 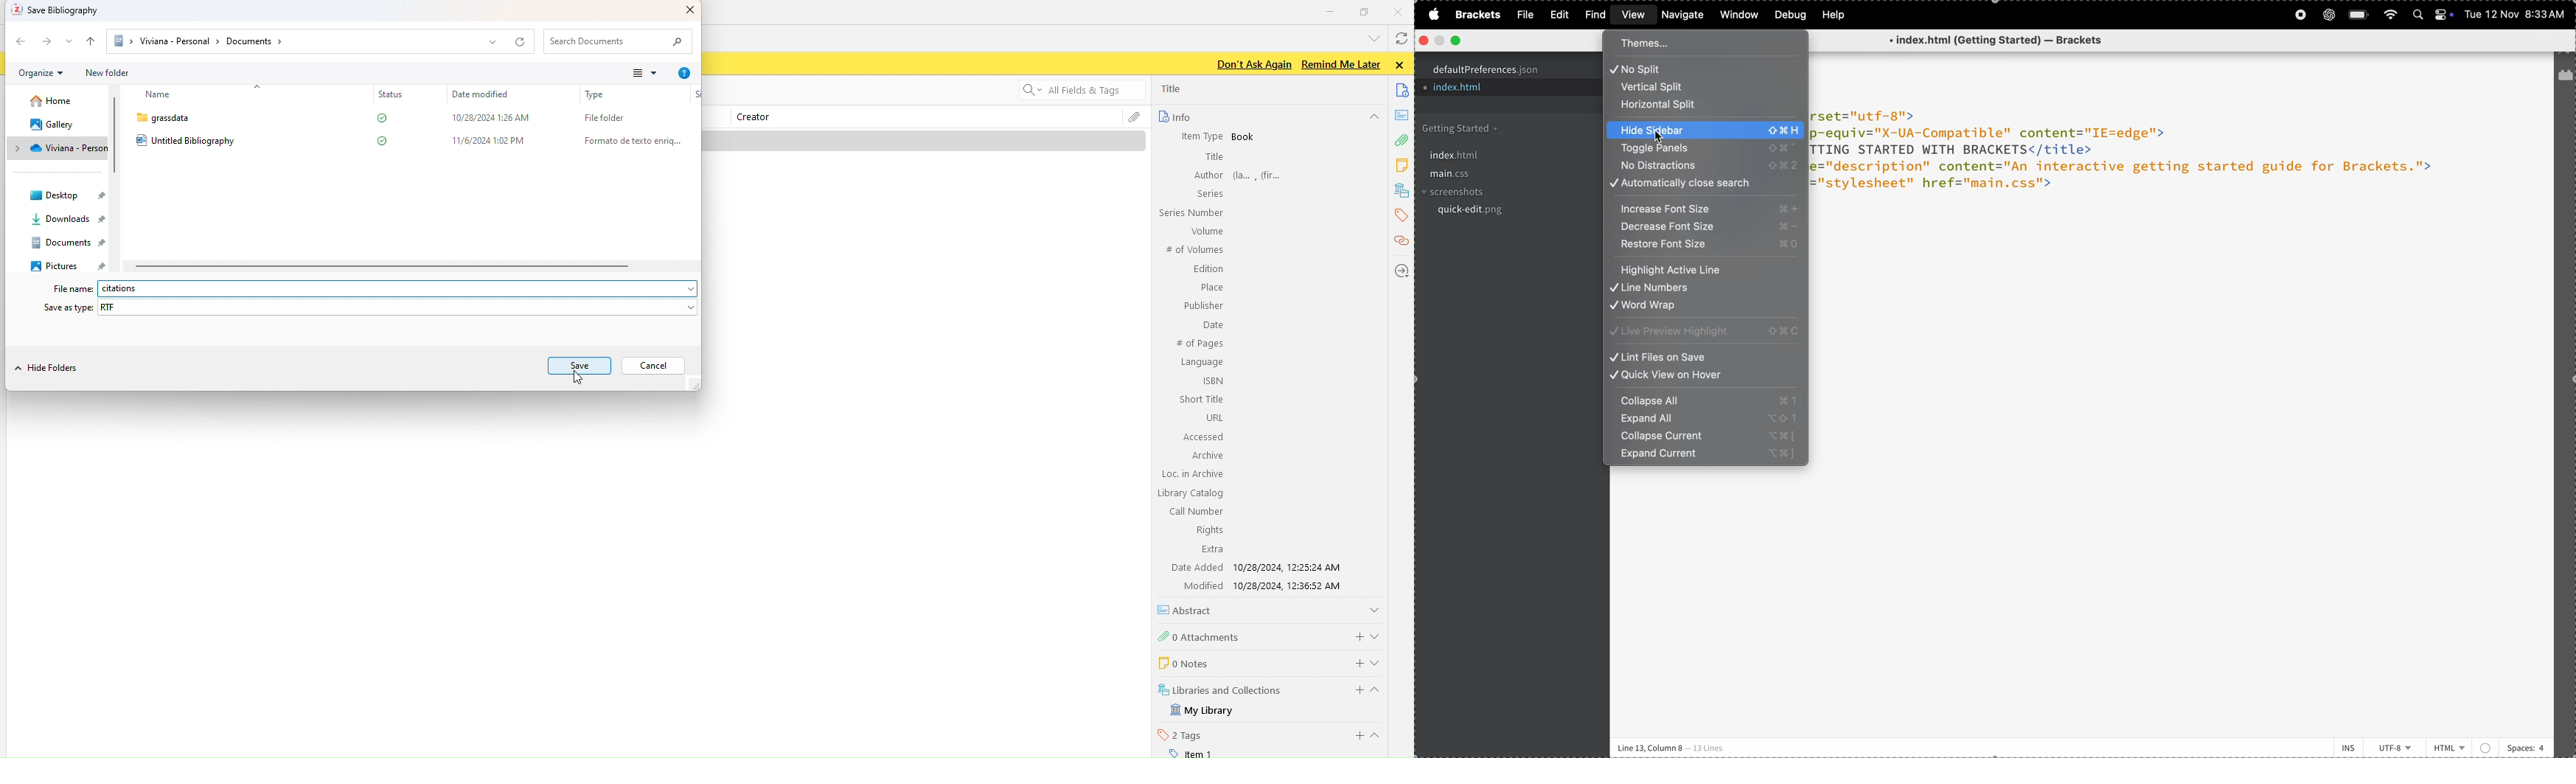 What do you see at coordinates (1213, 157) in the screenshot?
I see `Title` at bounding box center [1213, 157].